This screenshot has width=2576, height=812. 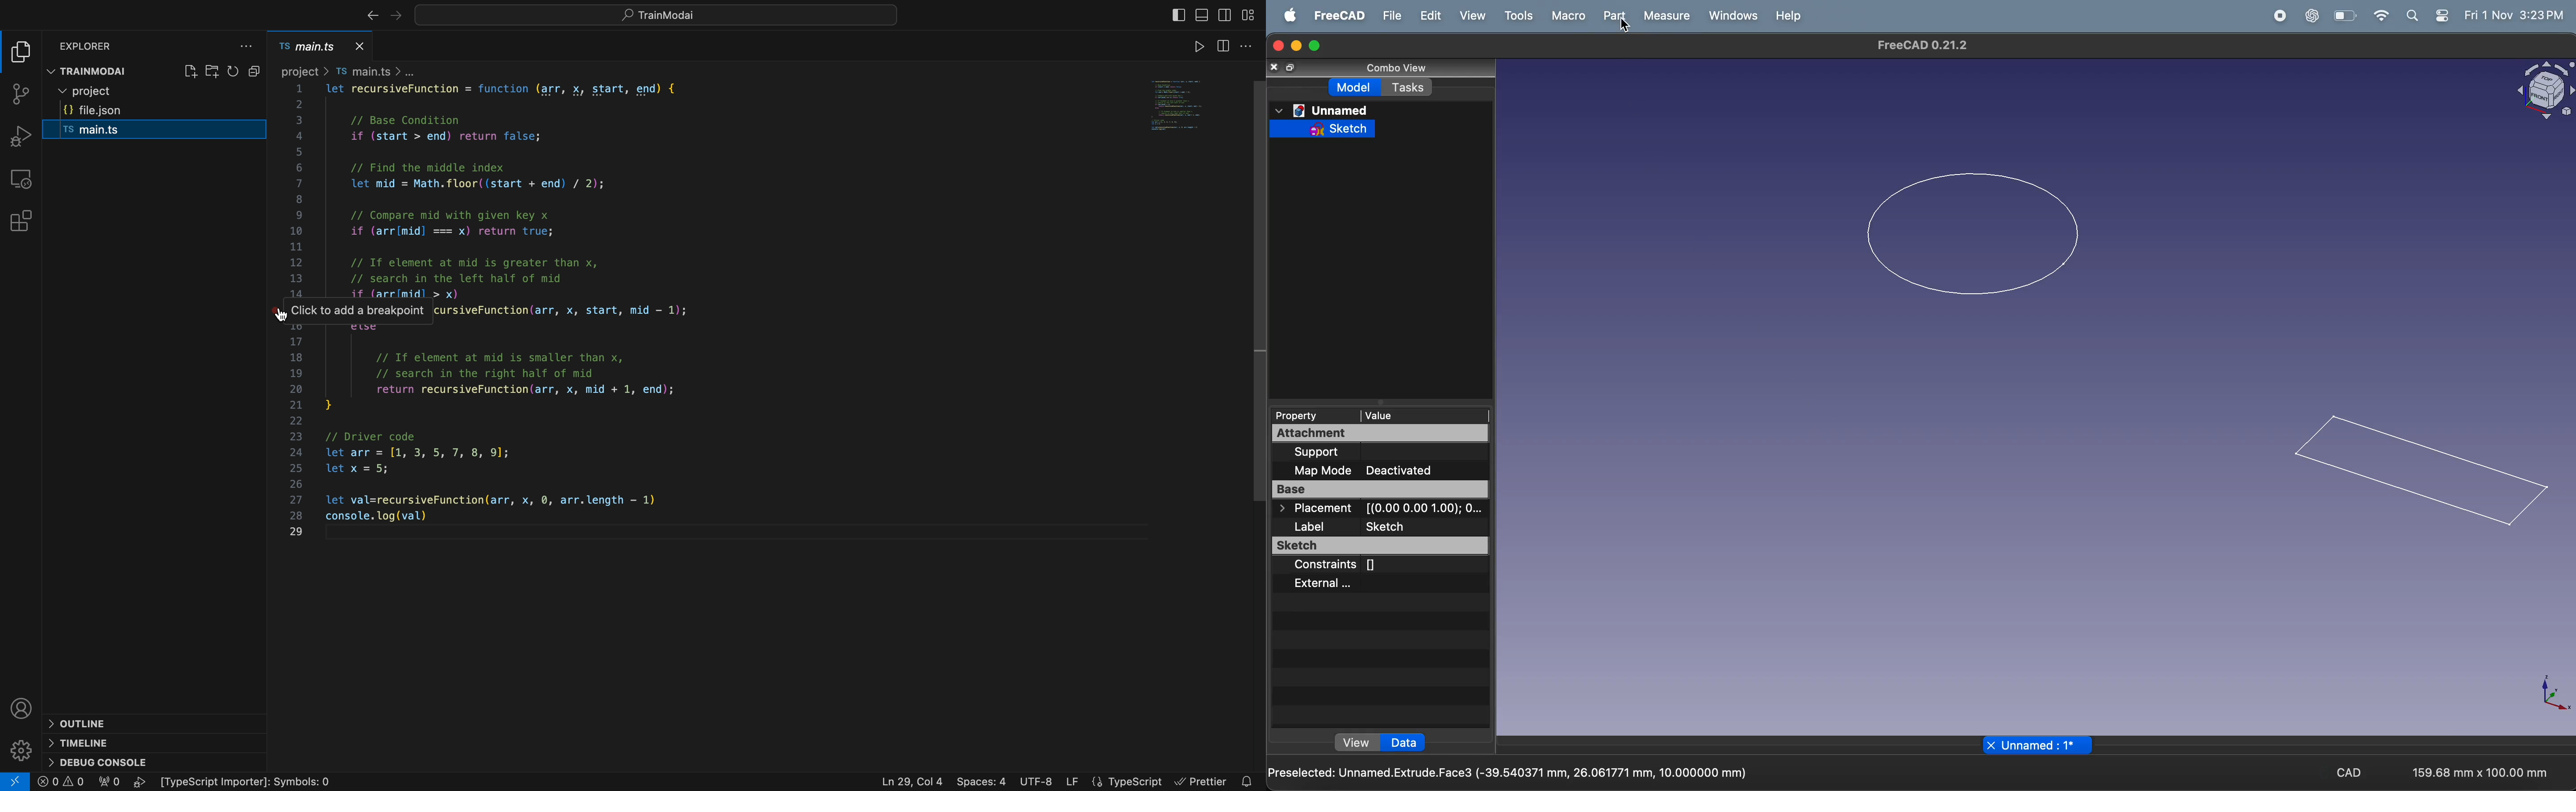 I want to click on maximize, so click(x=1314, y=46).